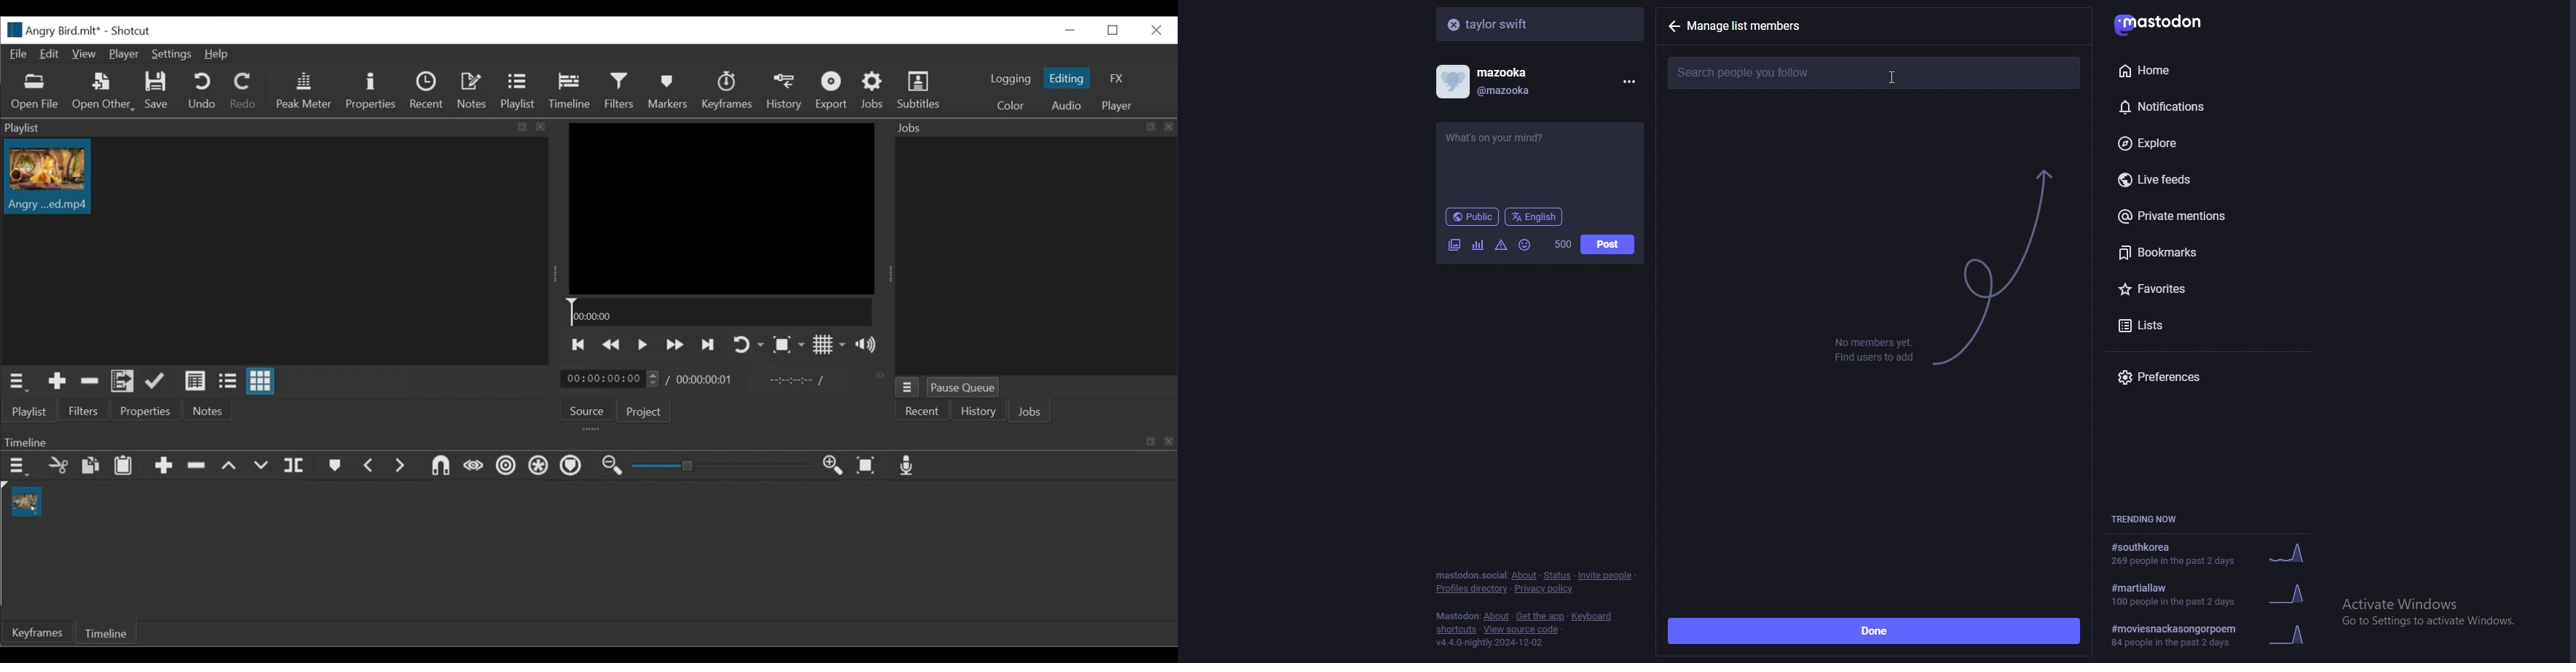 This screenshot has height=672, width=2576. I want to click on cursor, so click(1891, 78).